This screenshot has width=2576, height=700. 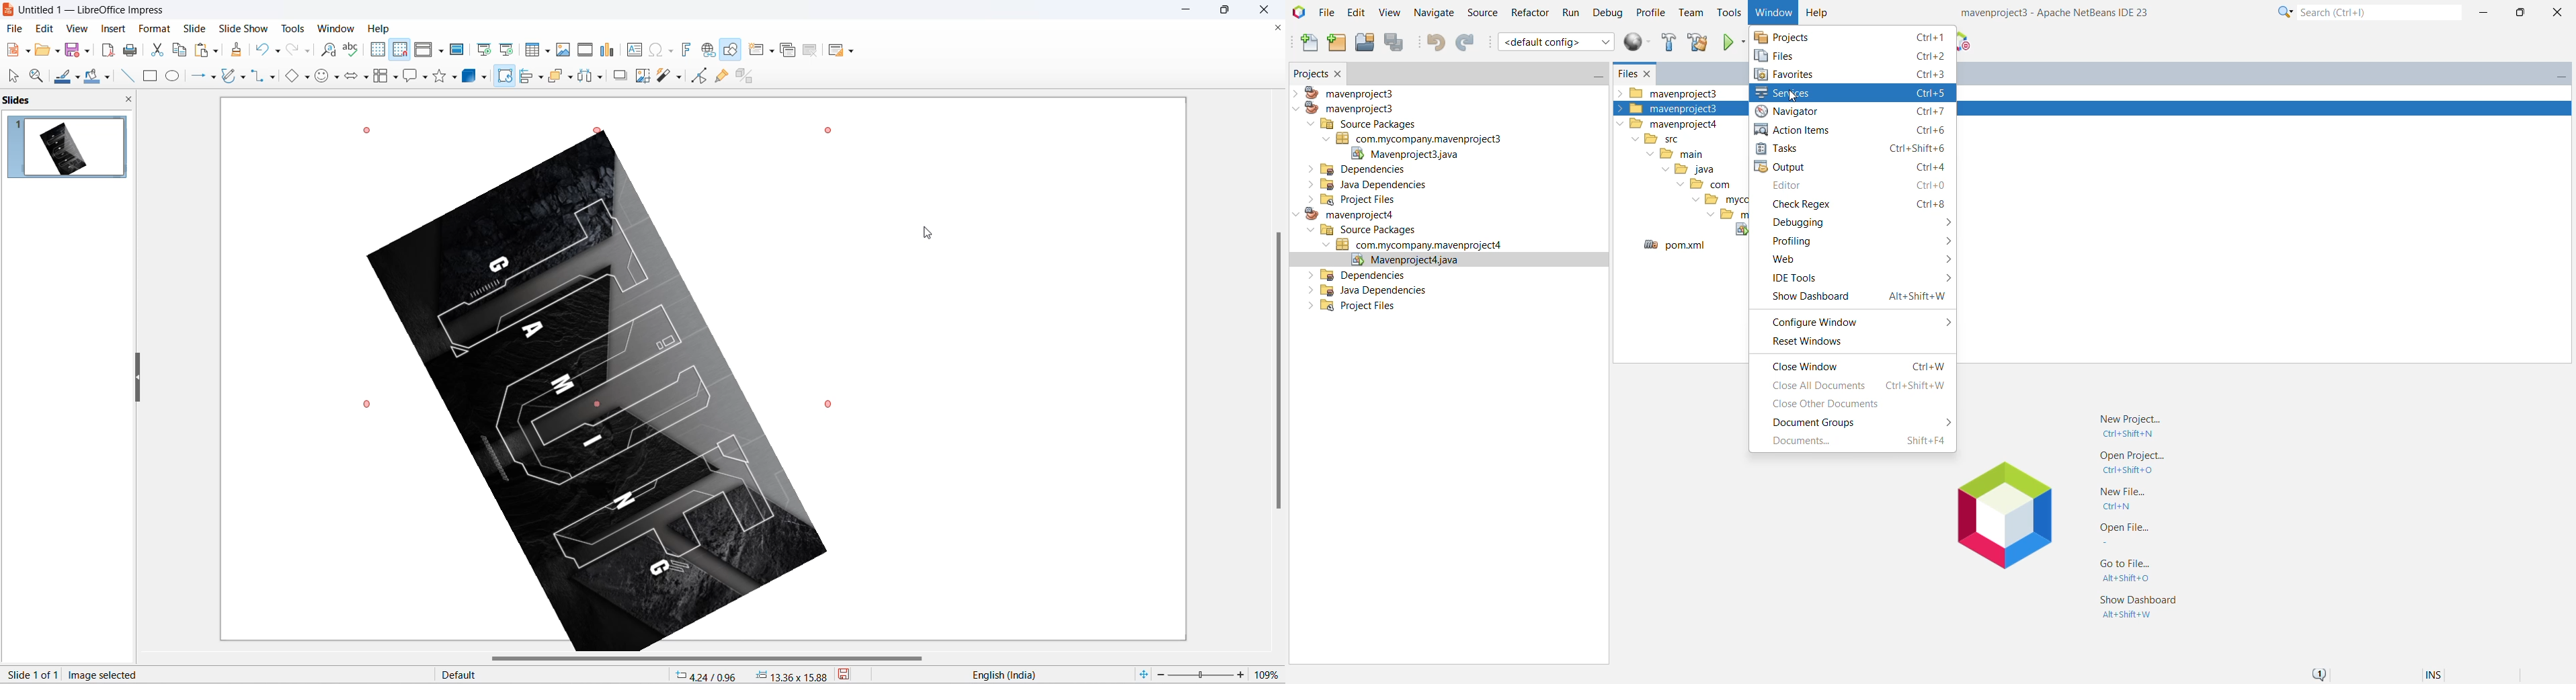 What do you see at coordinates (107, 48) in the screenshot?
I see `export as pdf` at bounding box center [107, 48].